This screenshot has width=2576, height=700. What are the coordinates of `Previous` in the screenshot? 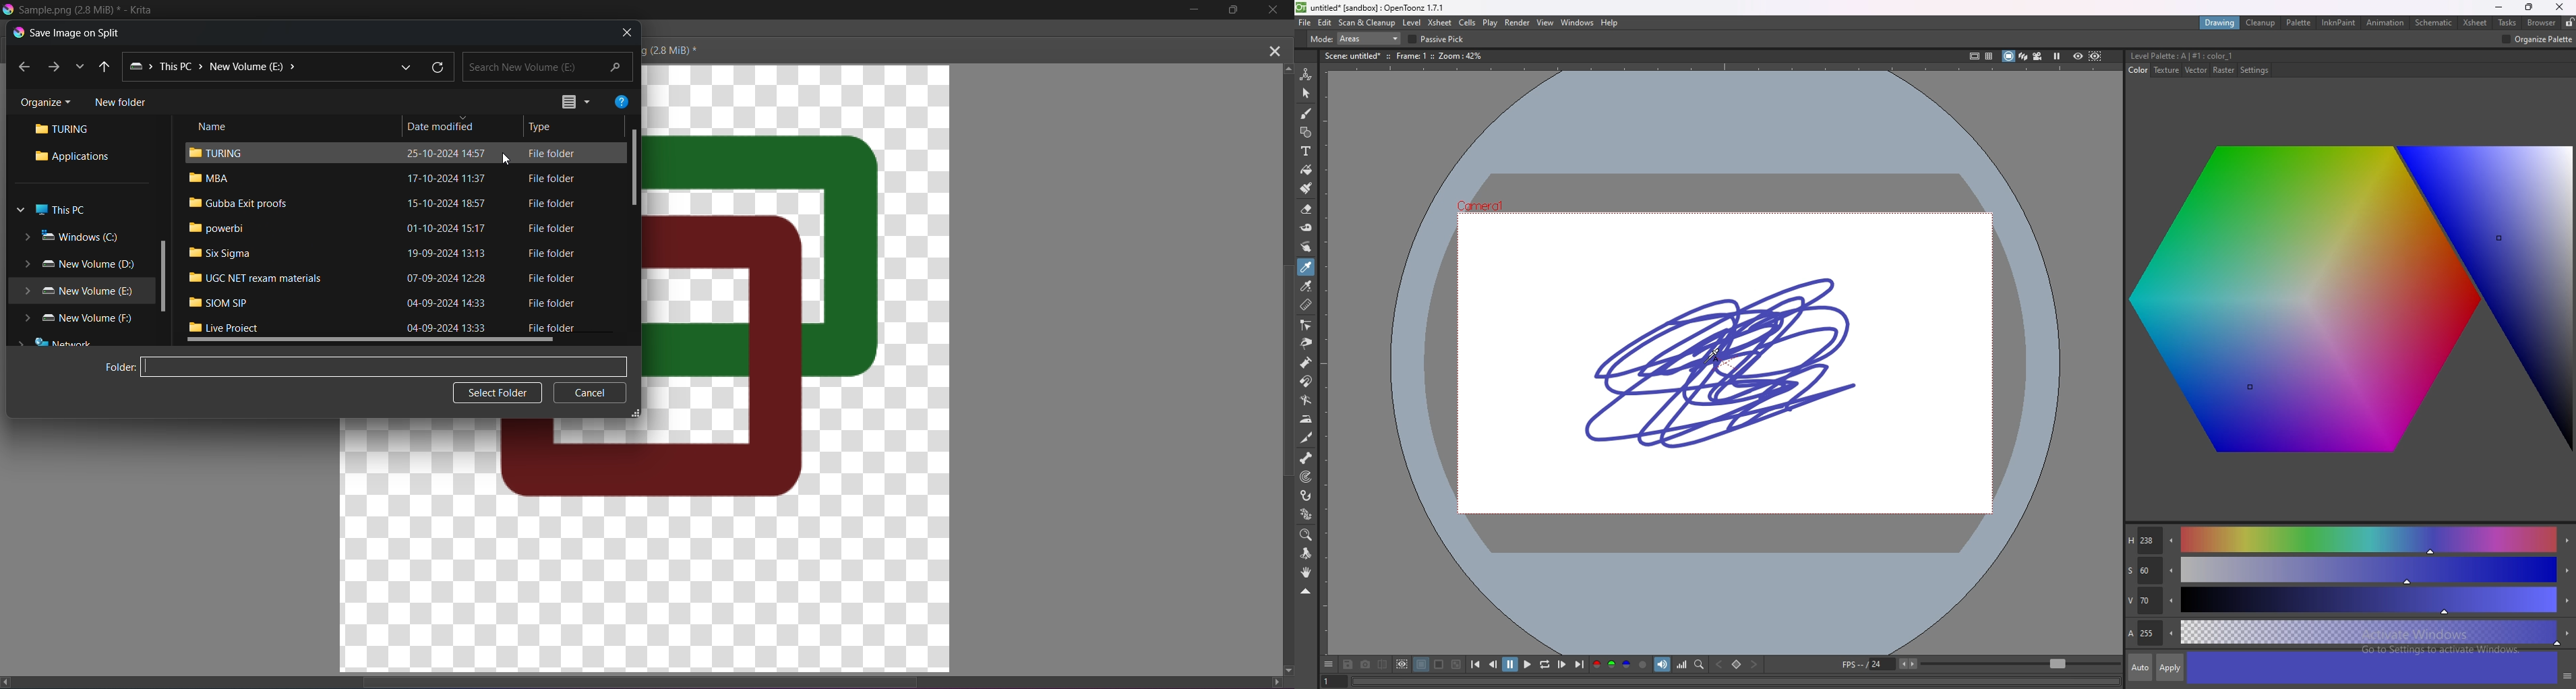 It's located at (25, 67).